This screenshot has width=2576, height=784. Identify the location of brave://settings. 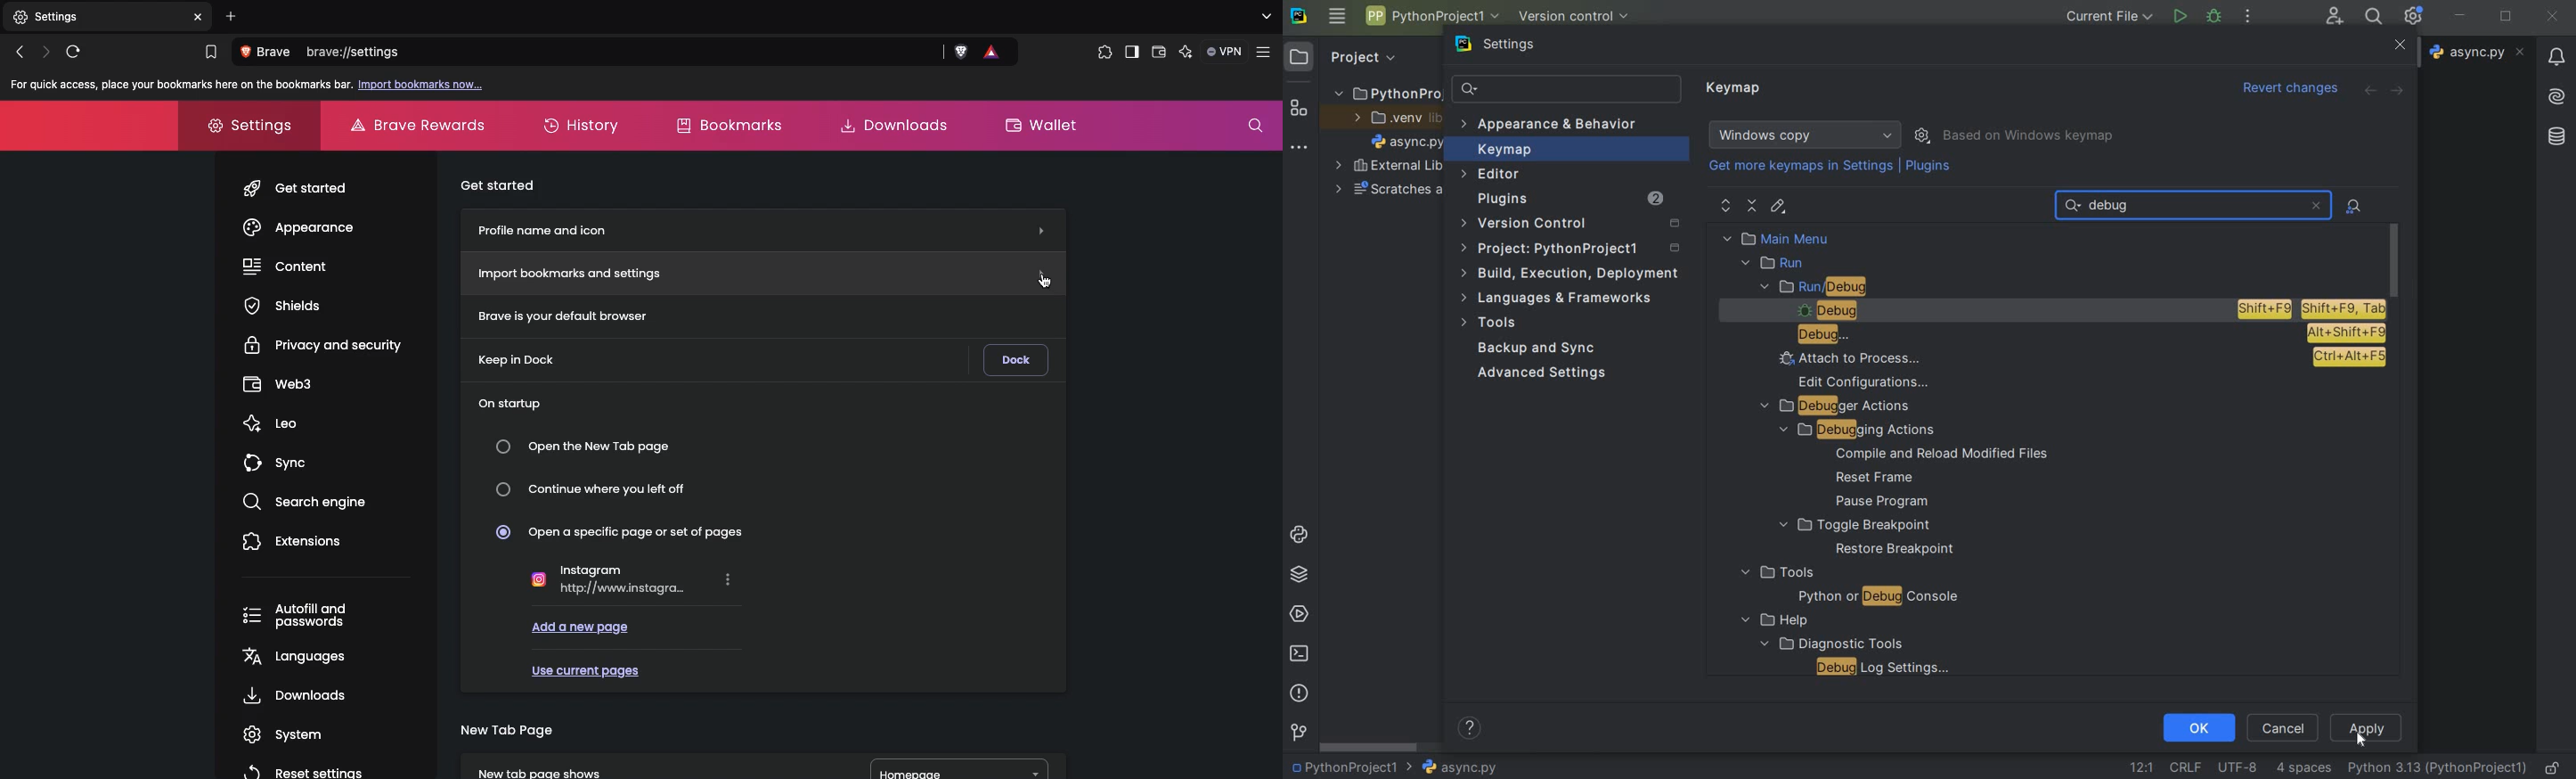
(624, 53).